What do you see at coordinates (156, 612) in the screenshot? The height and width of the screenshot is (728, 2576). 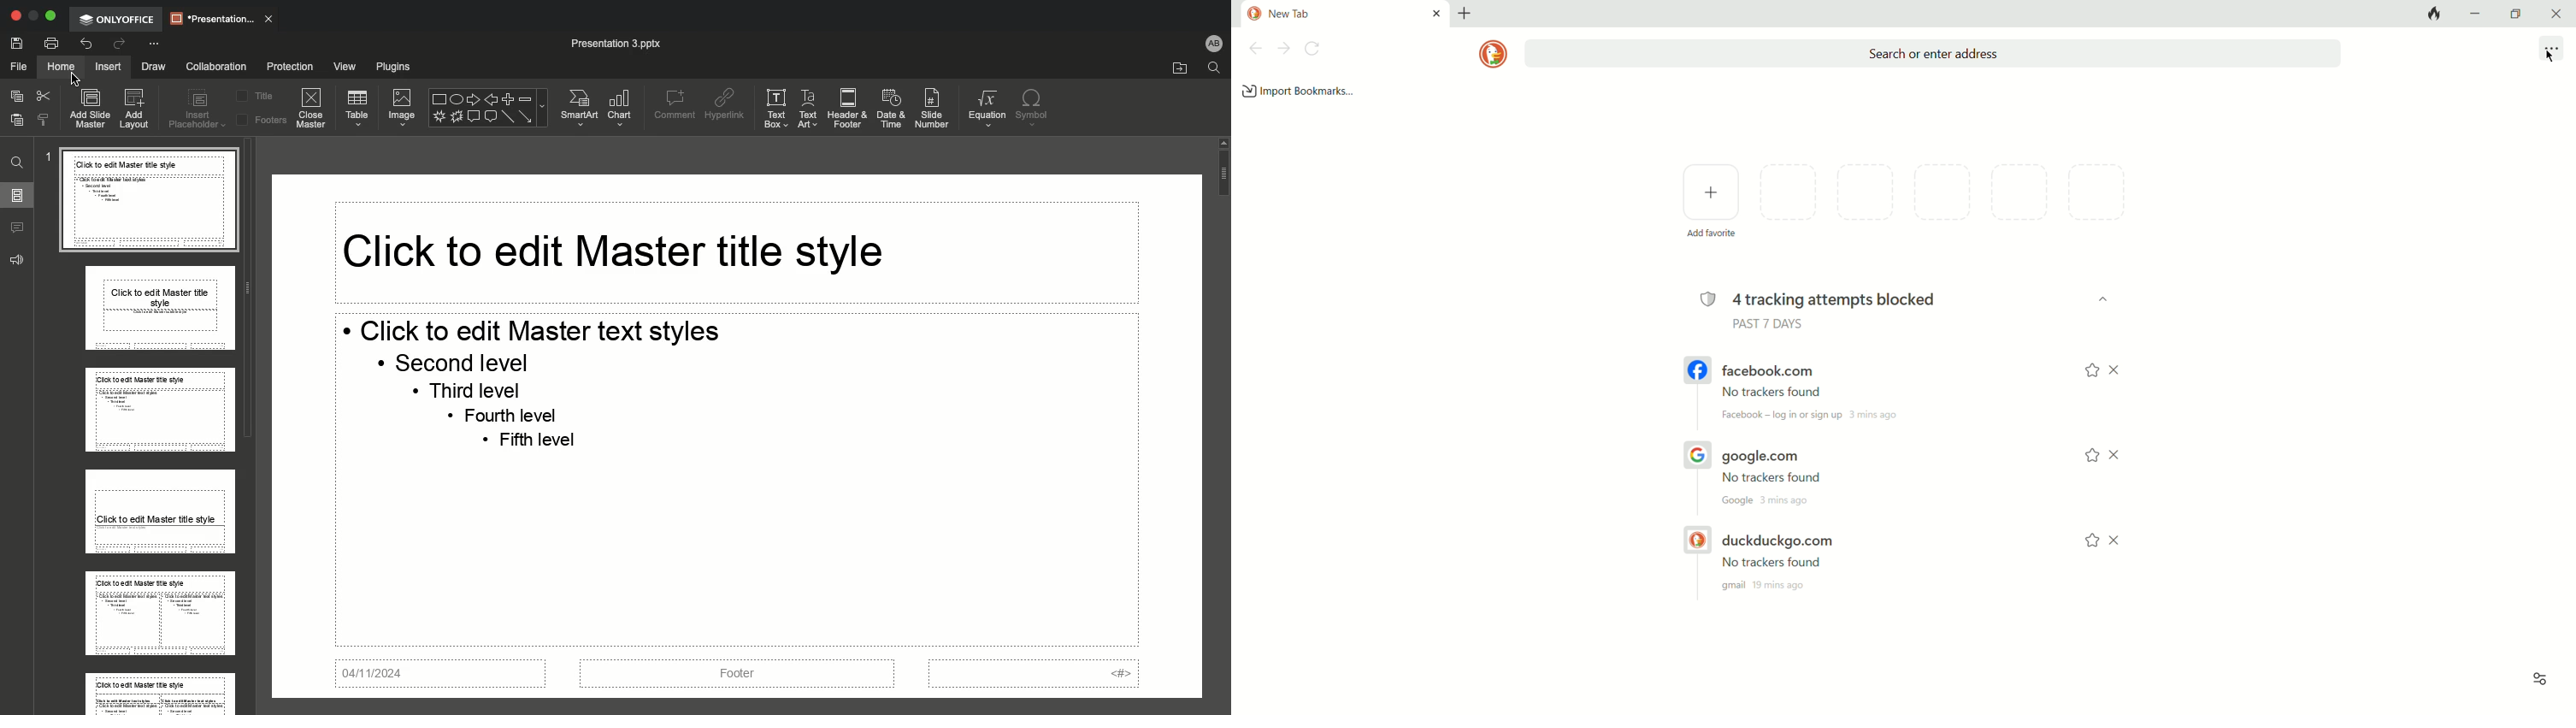 I see `Layout master slide 5` at bounding box center [156, 612].